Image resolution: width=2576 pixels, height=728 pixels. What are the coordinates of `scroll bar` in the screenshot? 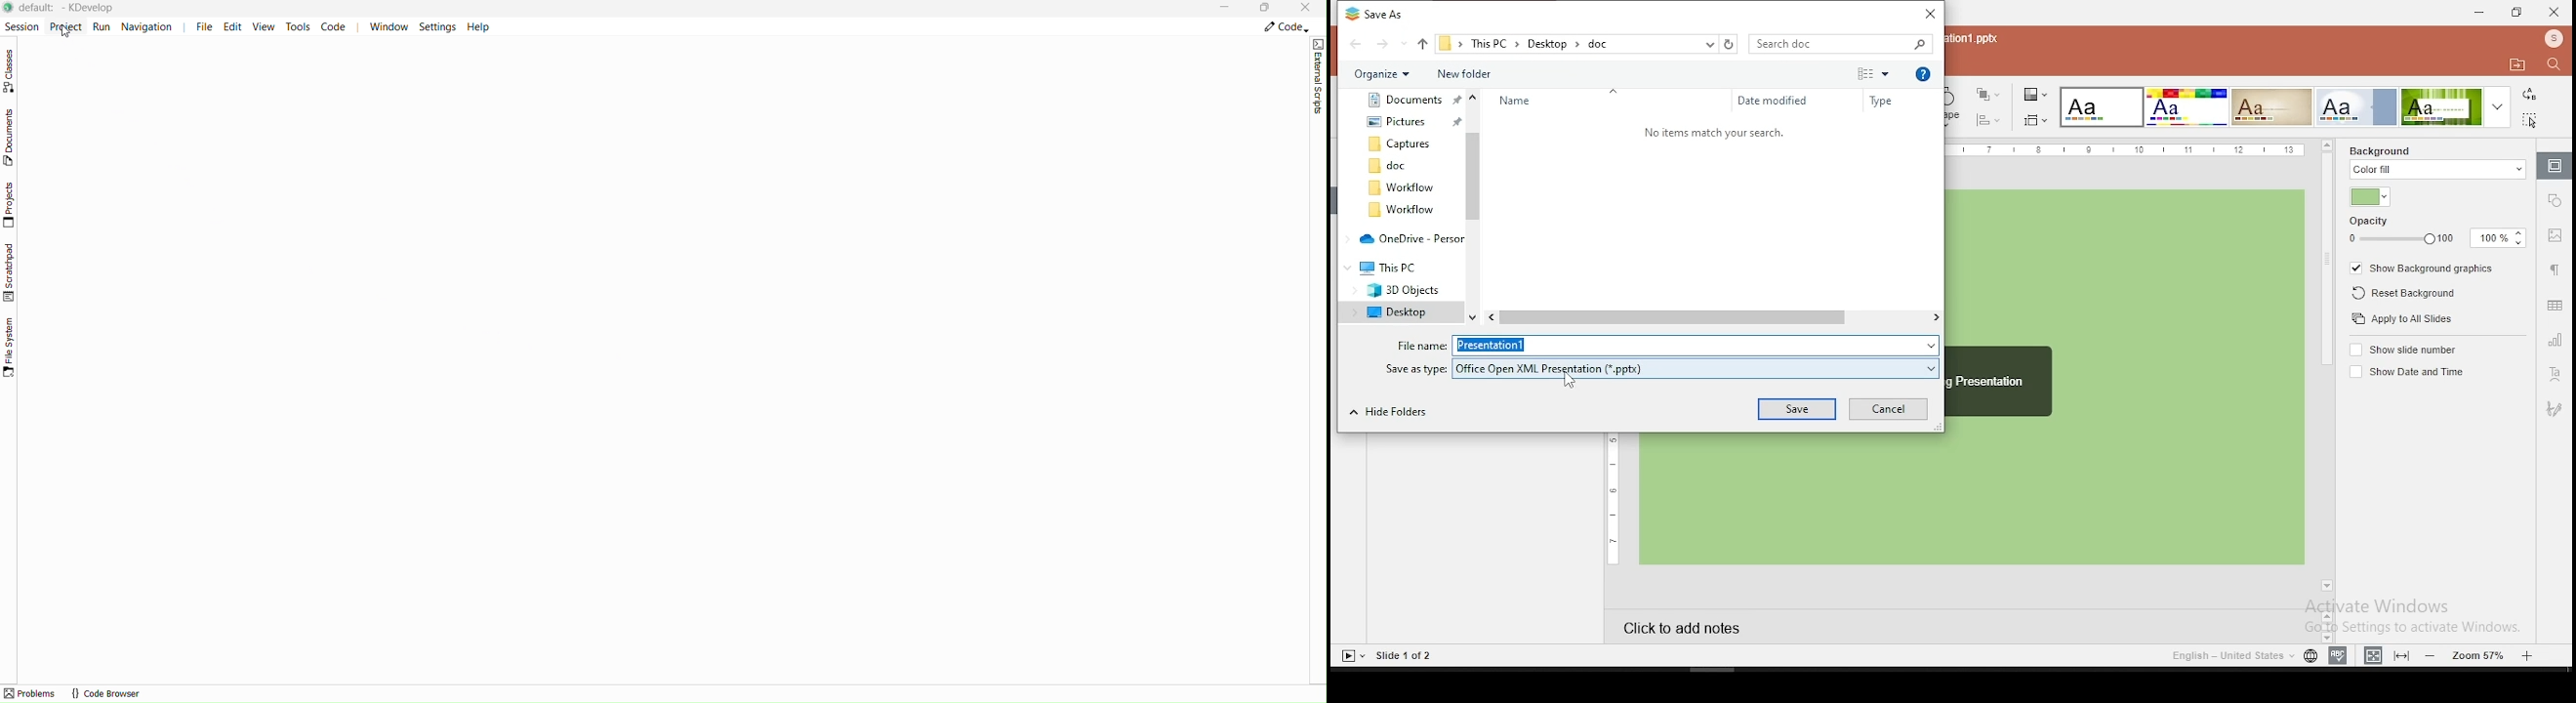 It's located at (2326, 372).